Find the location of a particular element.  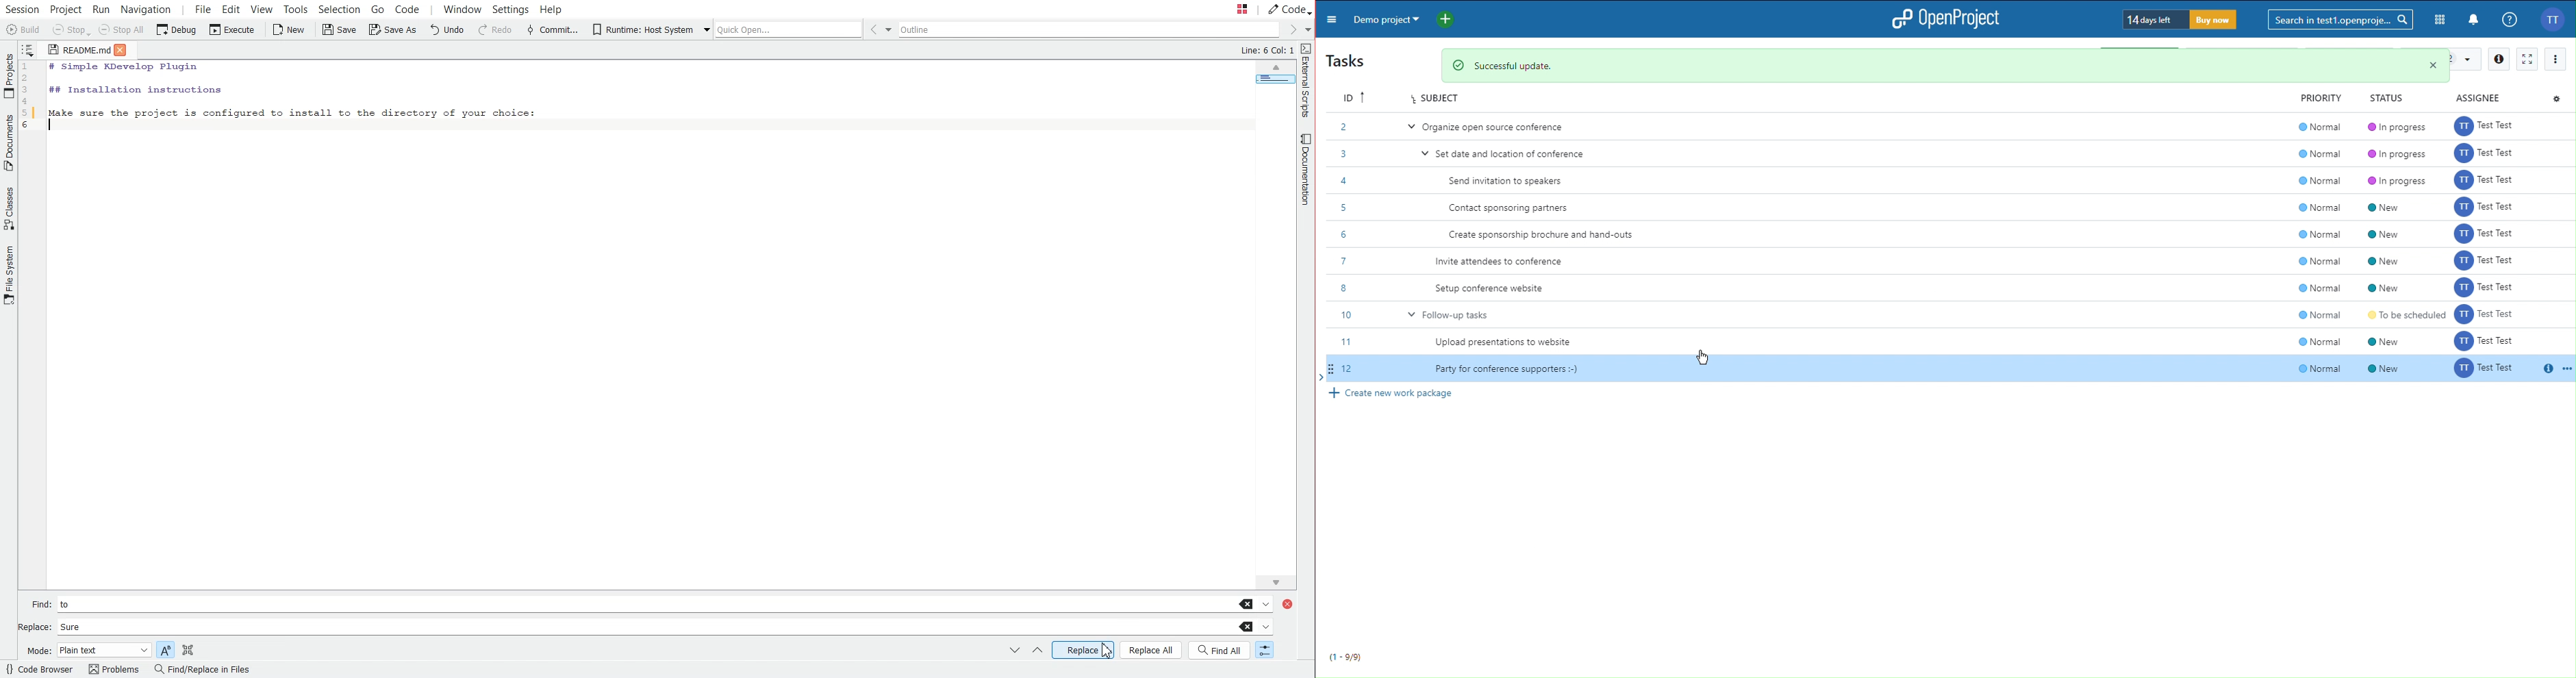

Account is located at coordinates (2557, 19).